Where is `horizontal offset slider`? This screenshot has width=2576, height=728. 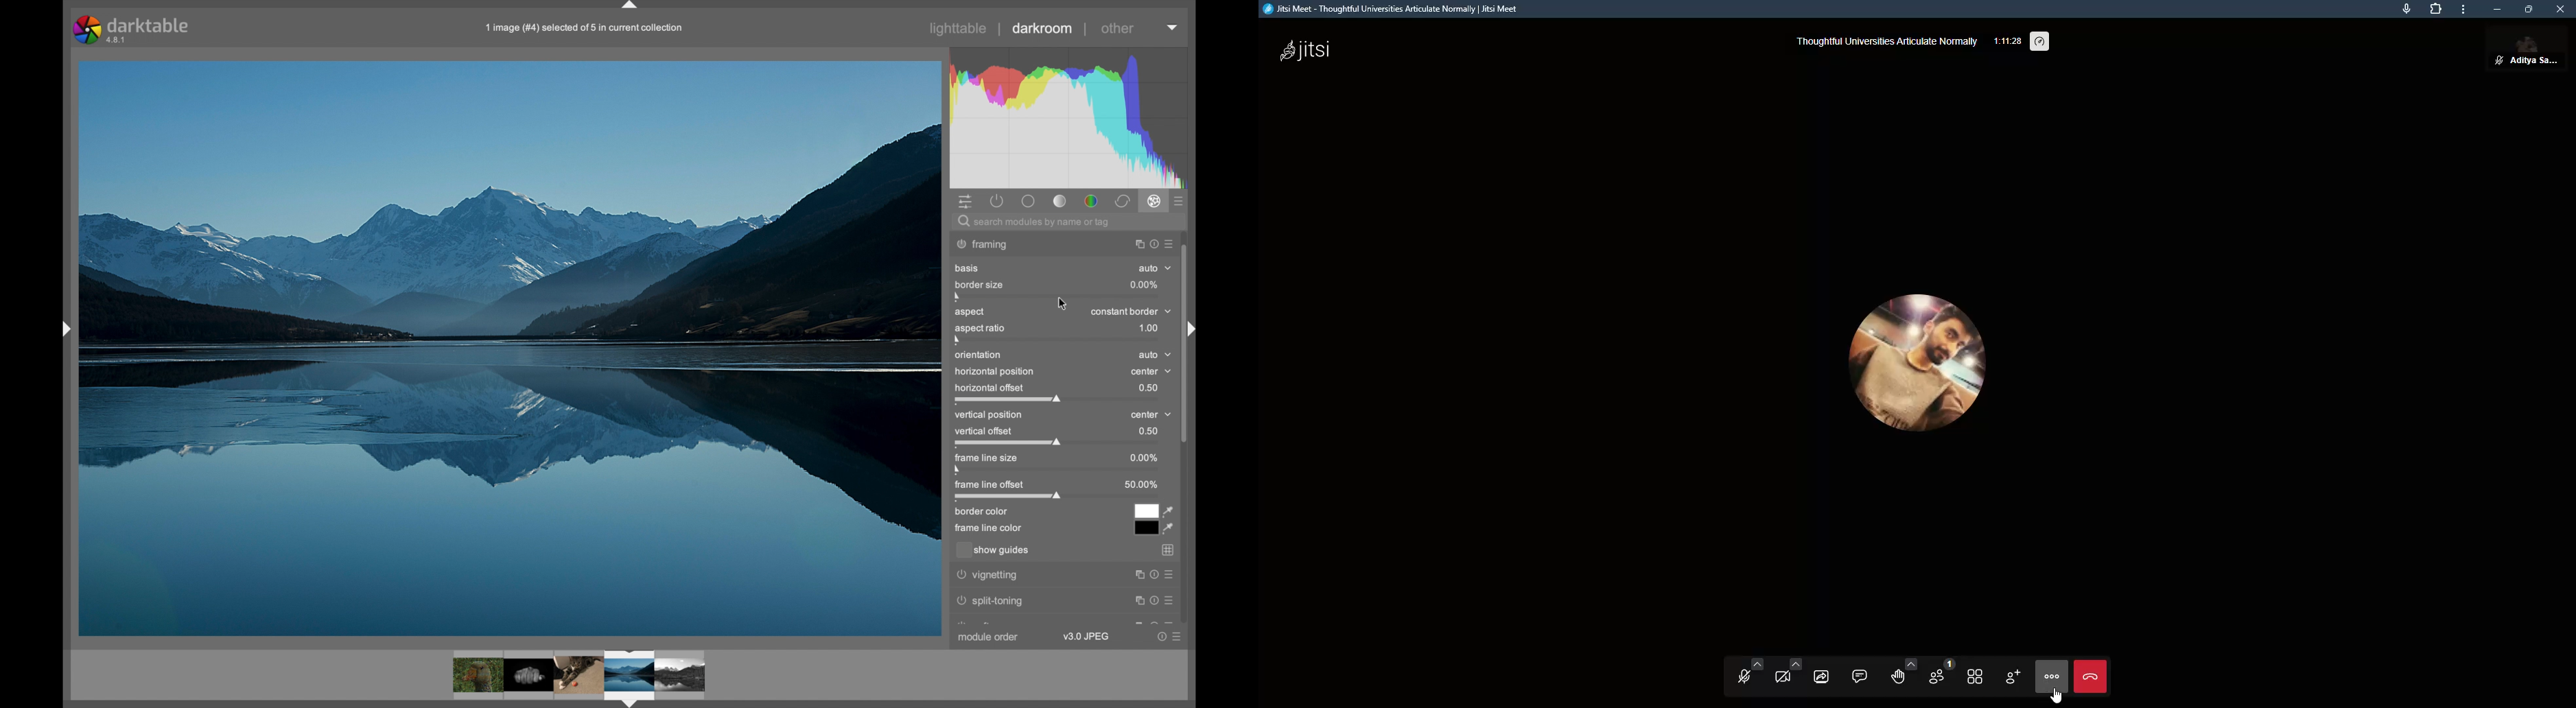 horizontal offset slider is located at coordinates (1010, 393).